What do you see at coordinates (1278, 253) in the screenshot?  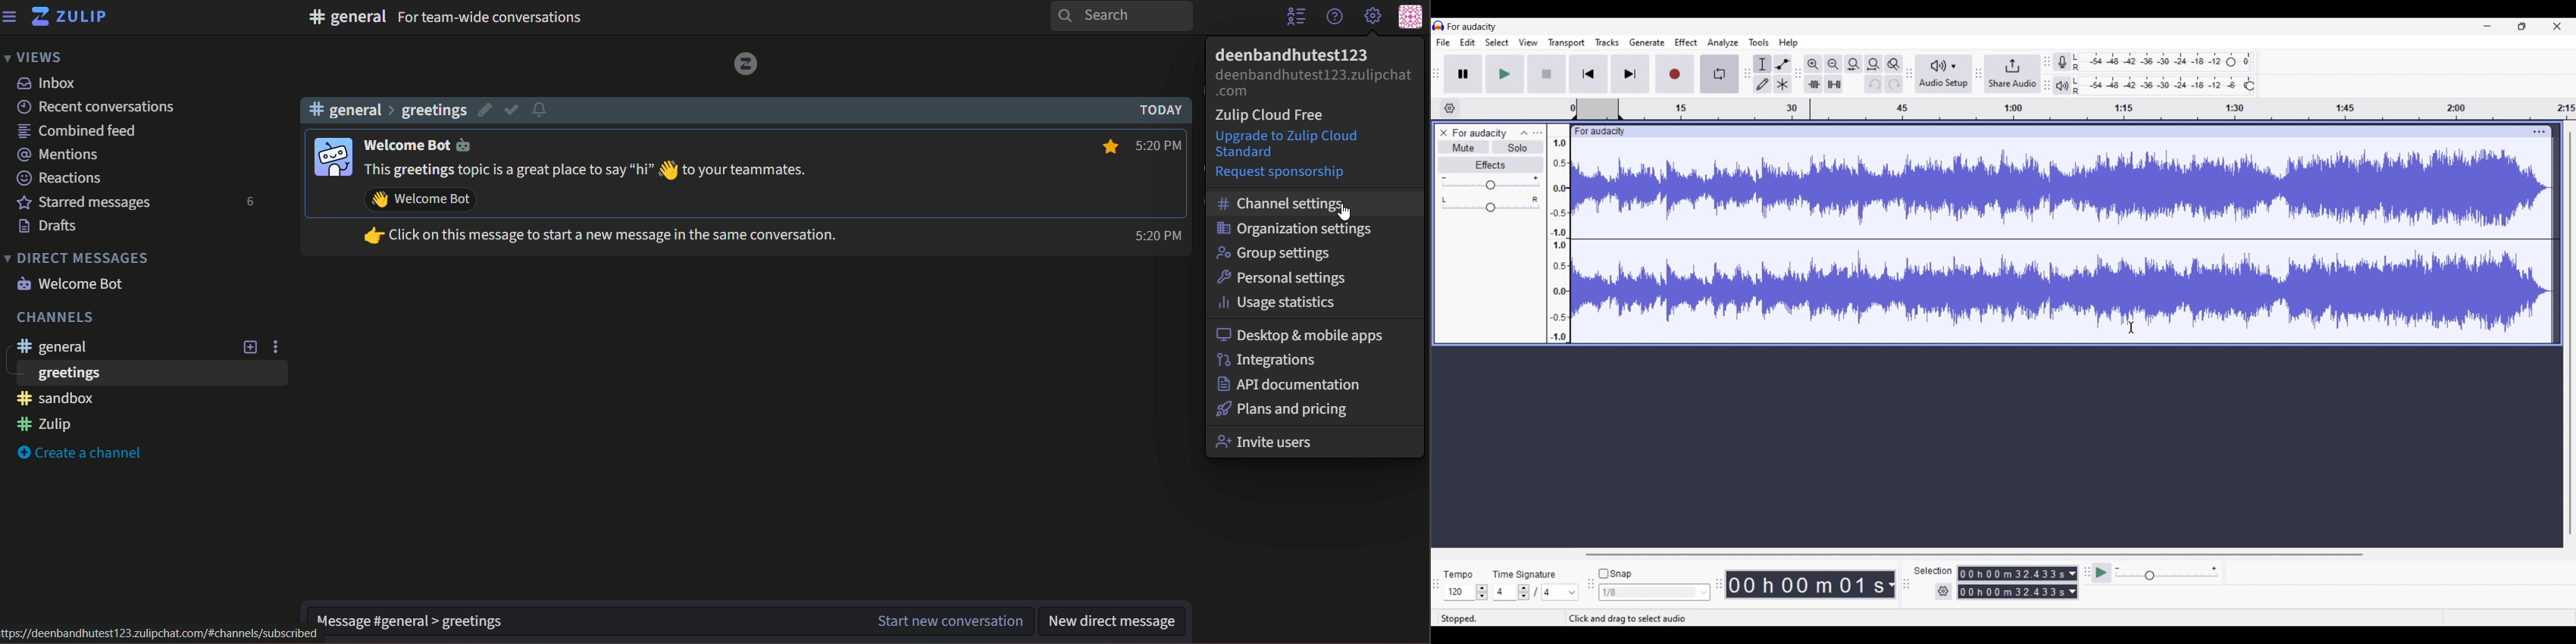 I see `group settings` at bounding box center [1278, 253].